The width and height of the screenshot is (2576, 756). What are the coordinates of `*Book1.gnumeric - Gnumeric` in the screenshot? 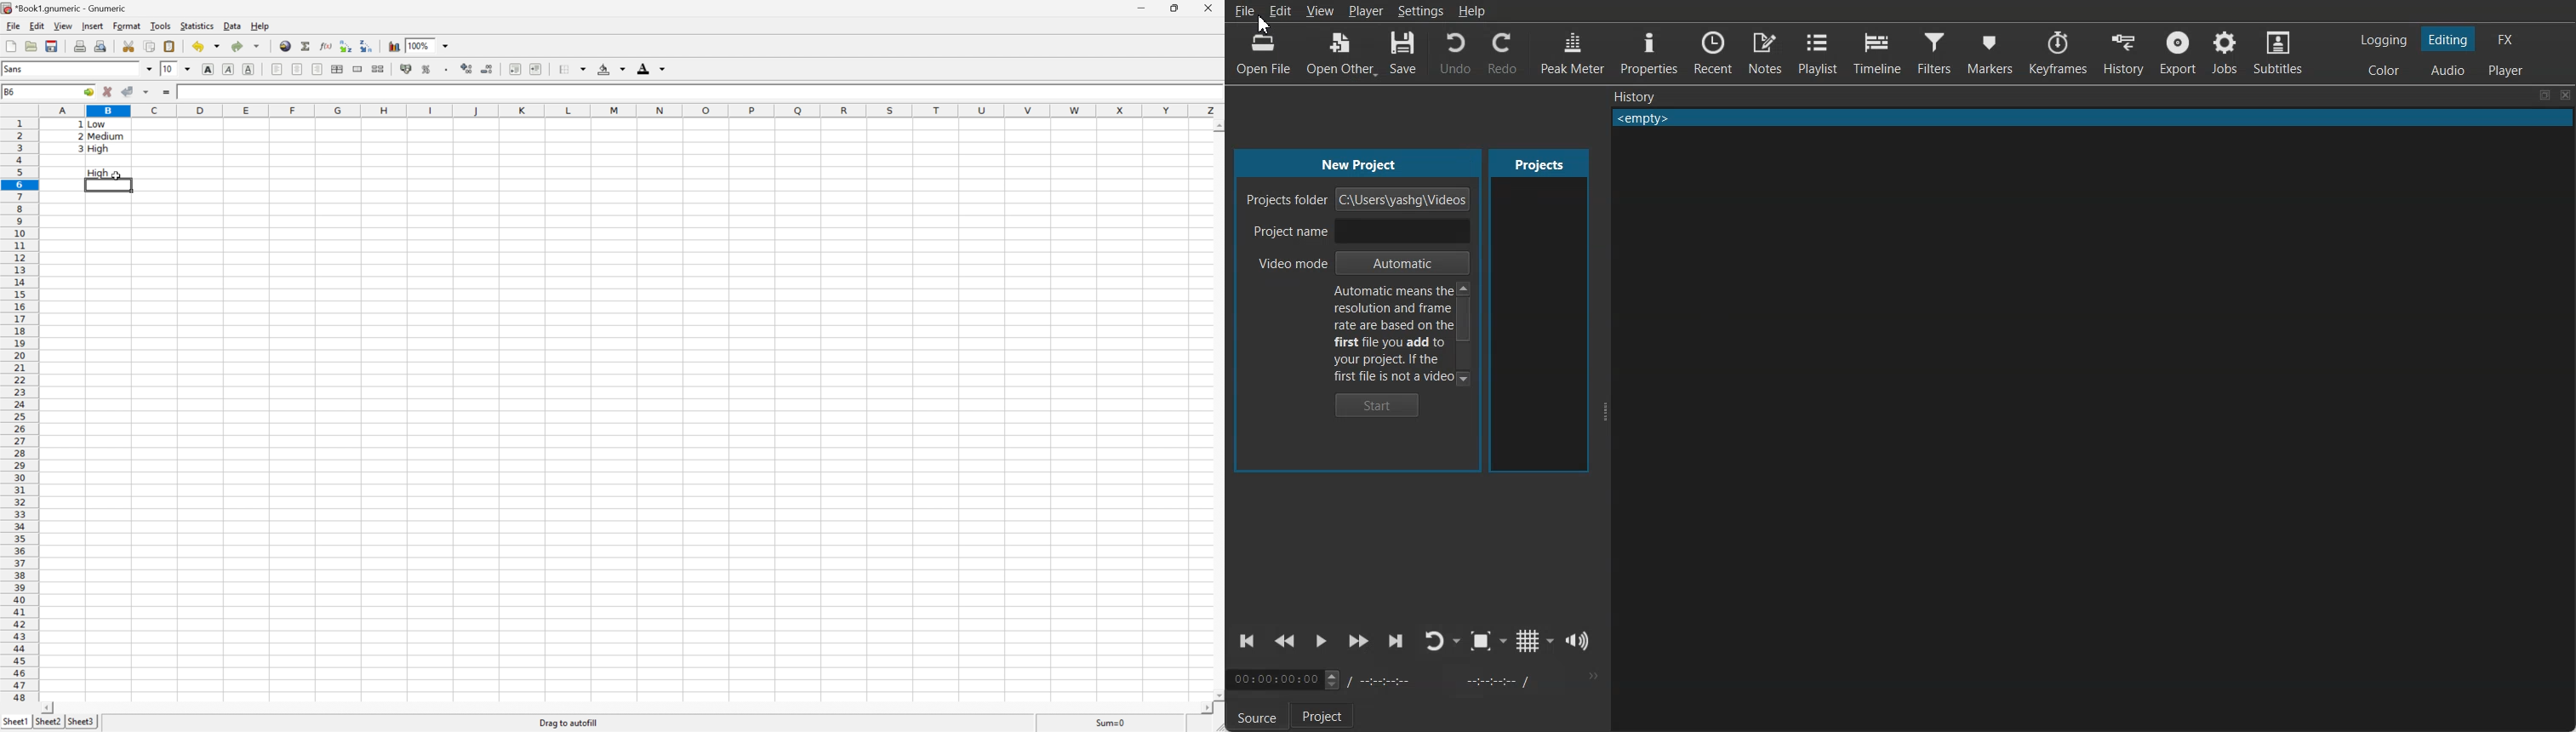 It's located at (66, 8).